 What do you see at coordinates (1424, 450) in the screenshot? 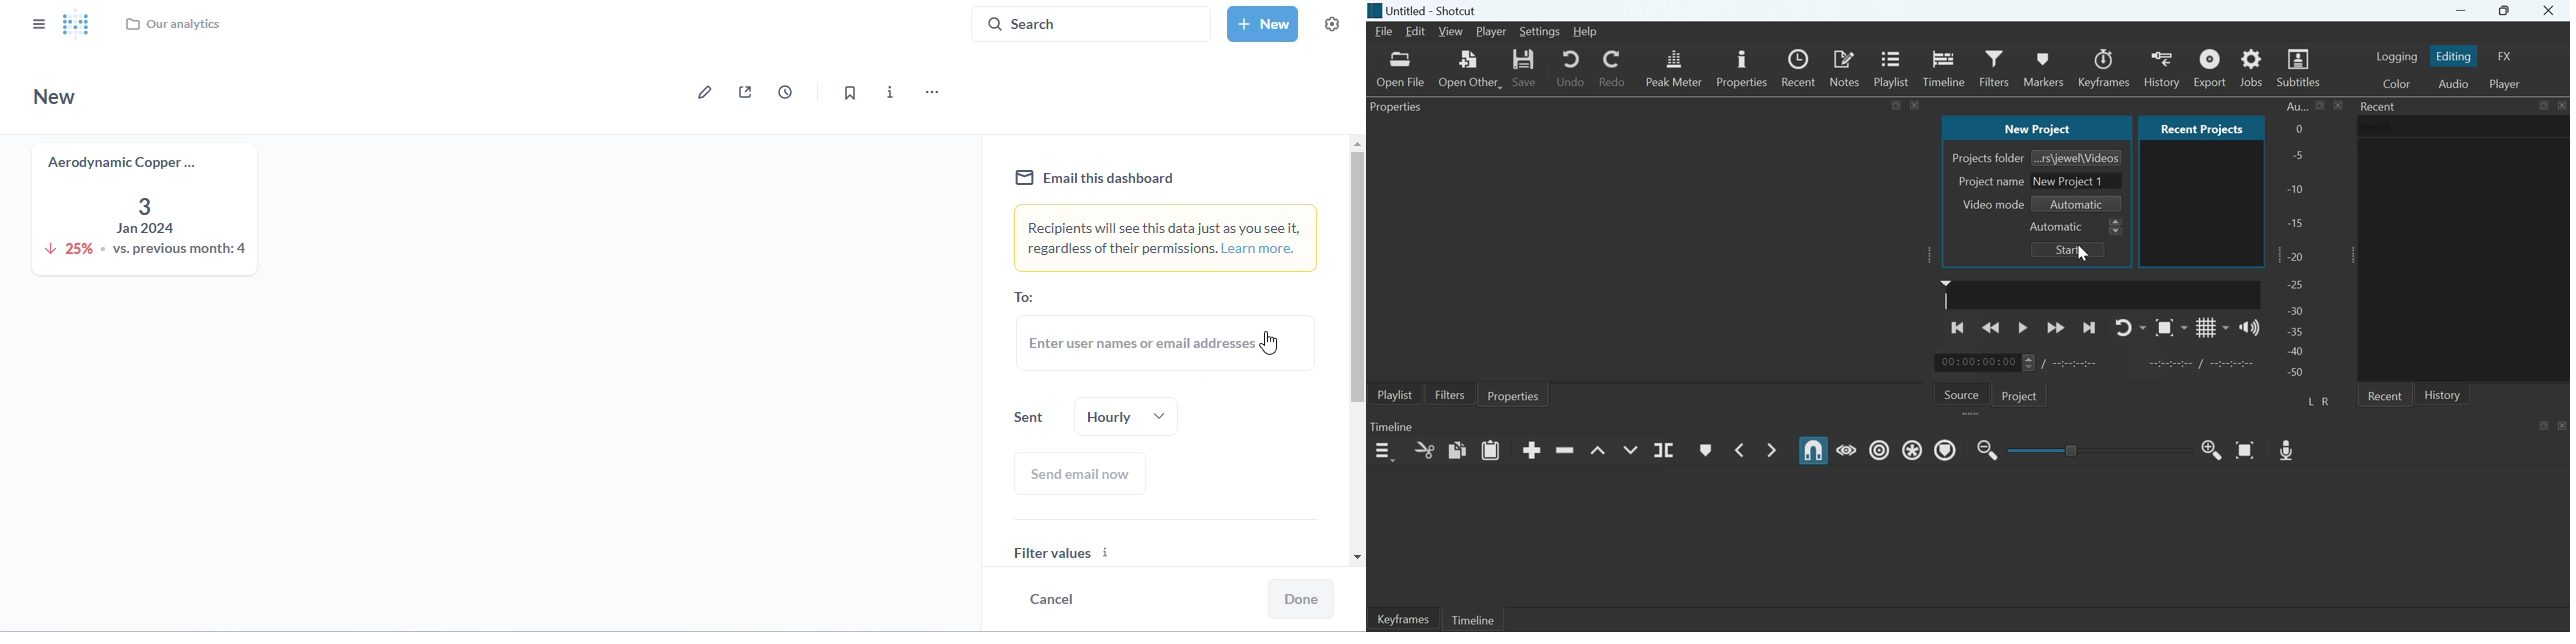
I see `Cut` at bounding box center [1424, 450].